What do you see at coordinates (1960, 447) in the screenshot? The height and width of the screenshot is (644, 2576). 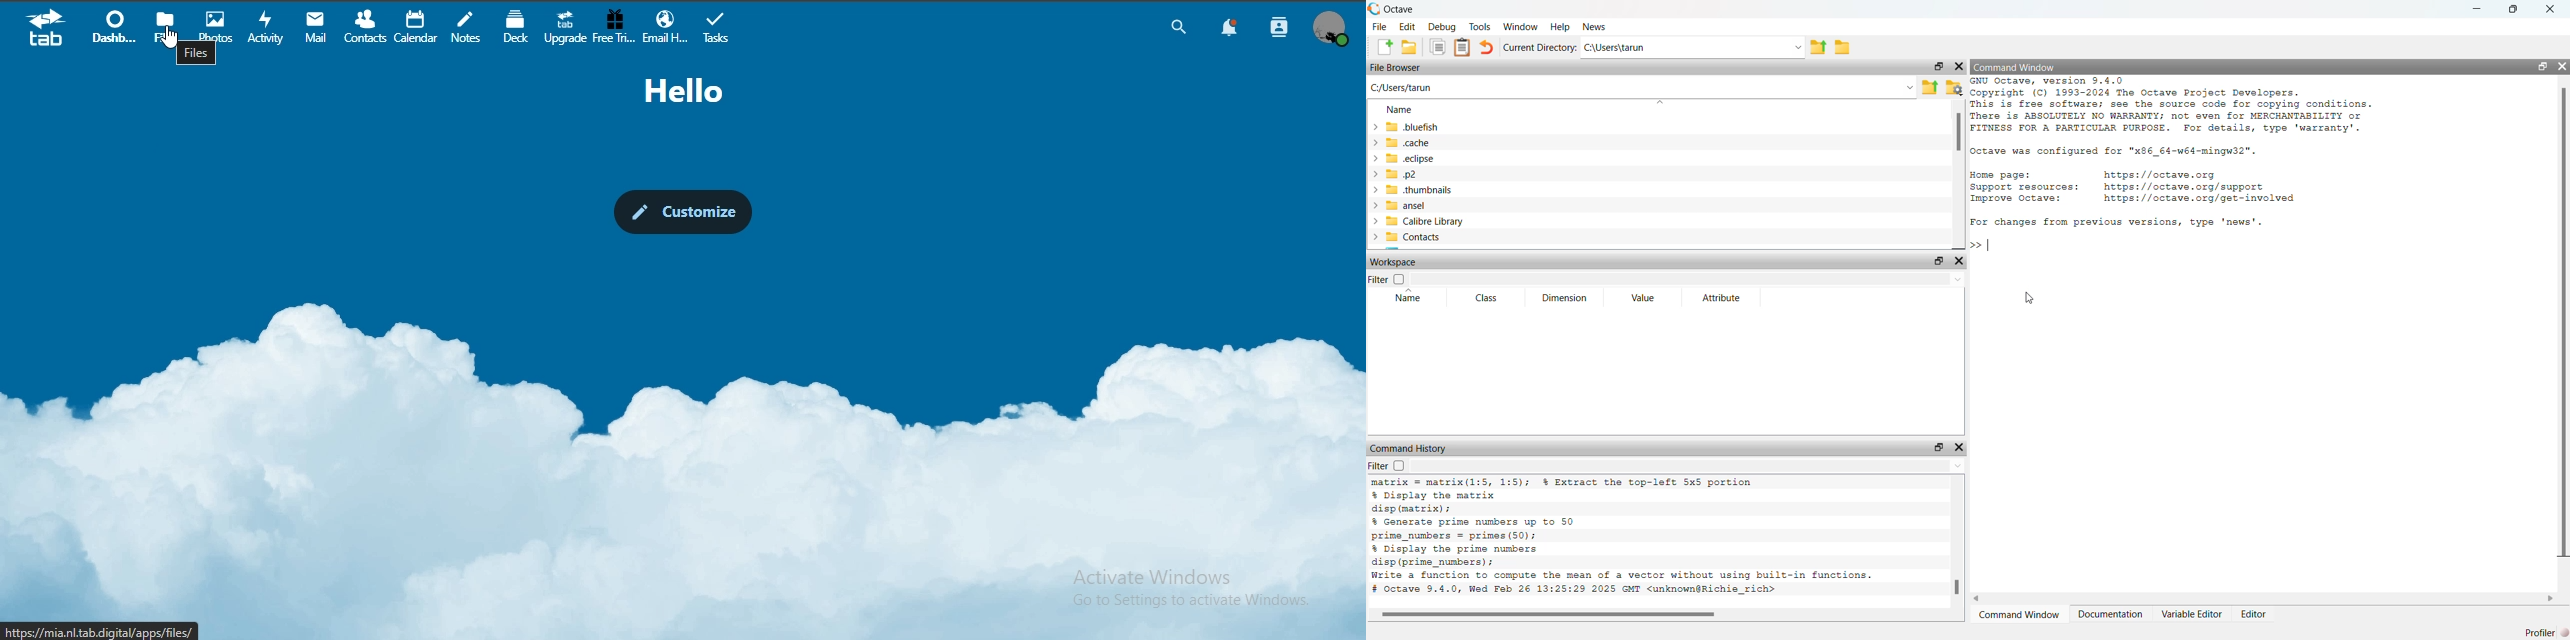 I see `close` at bounding box center [1960, 447].